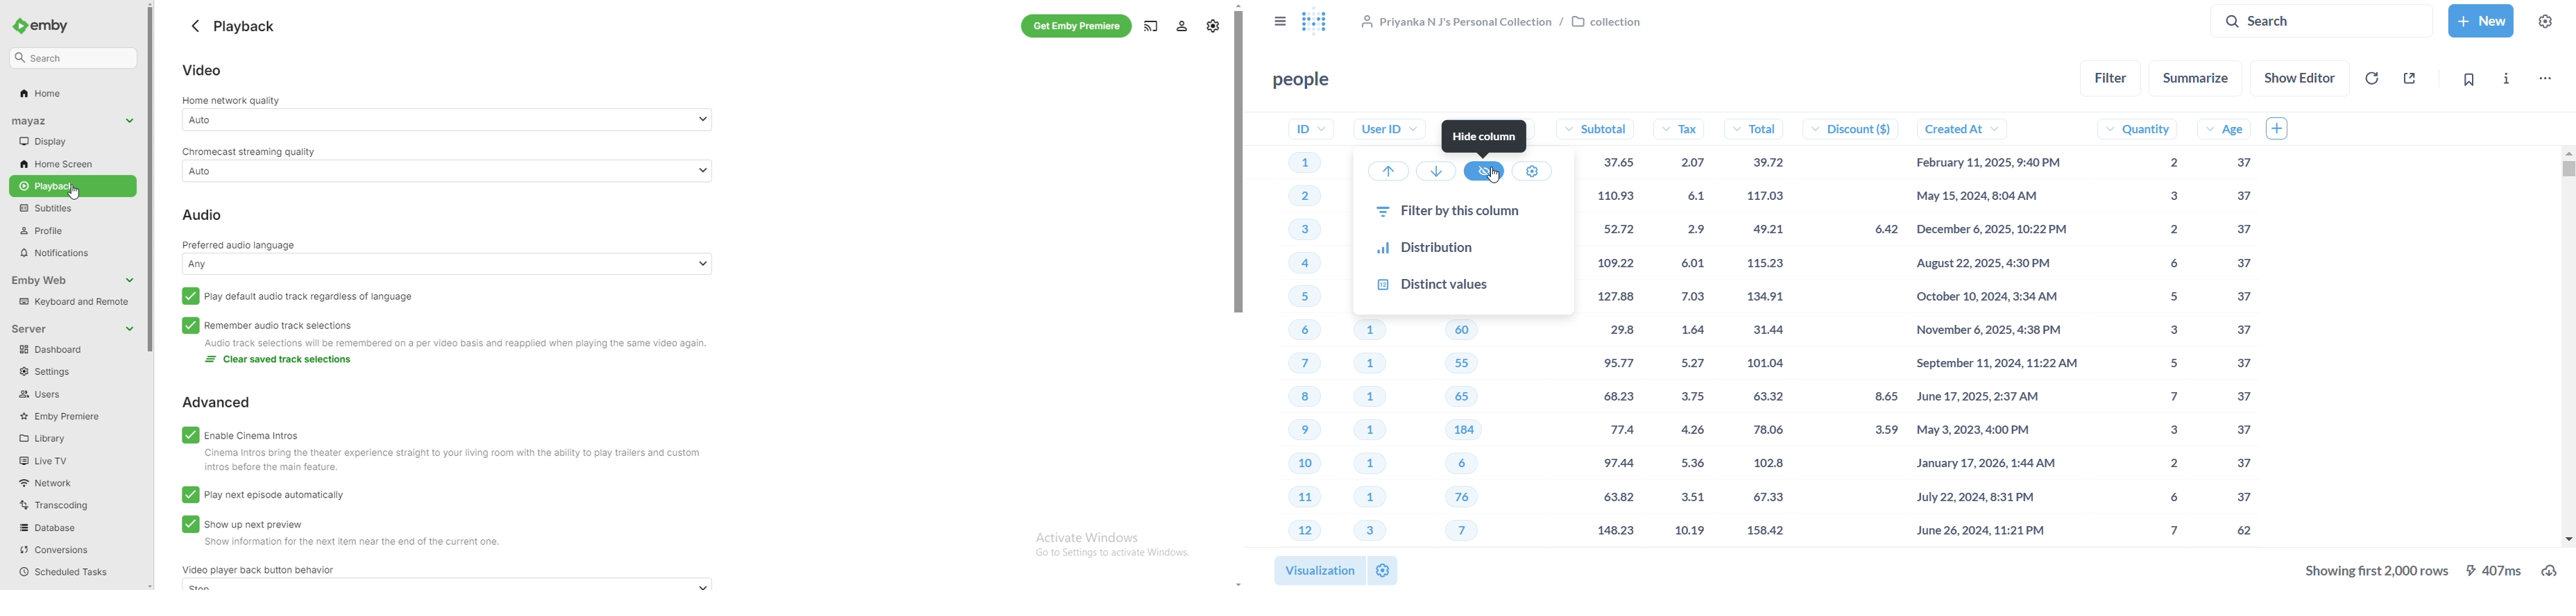  Describe the element at coordinates (1860, 330) in the screenshot. I see `discount` at that location.